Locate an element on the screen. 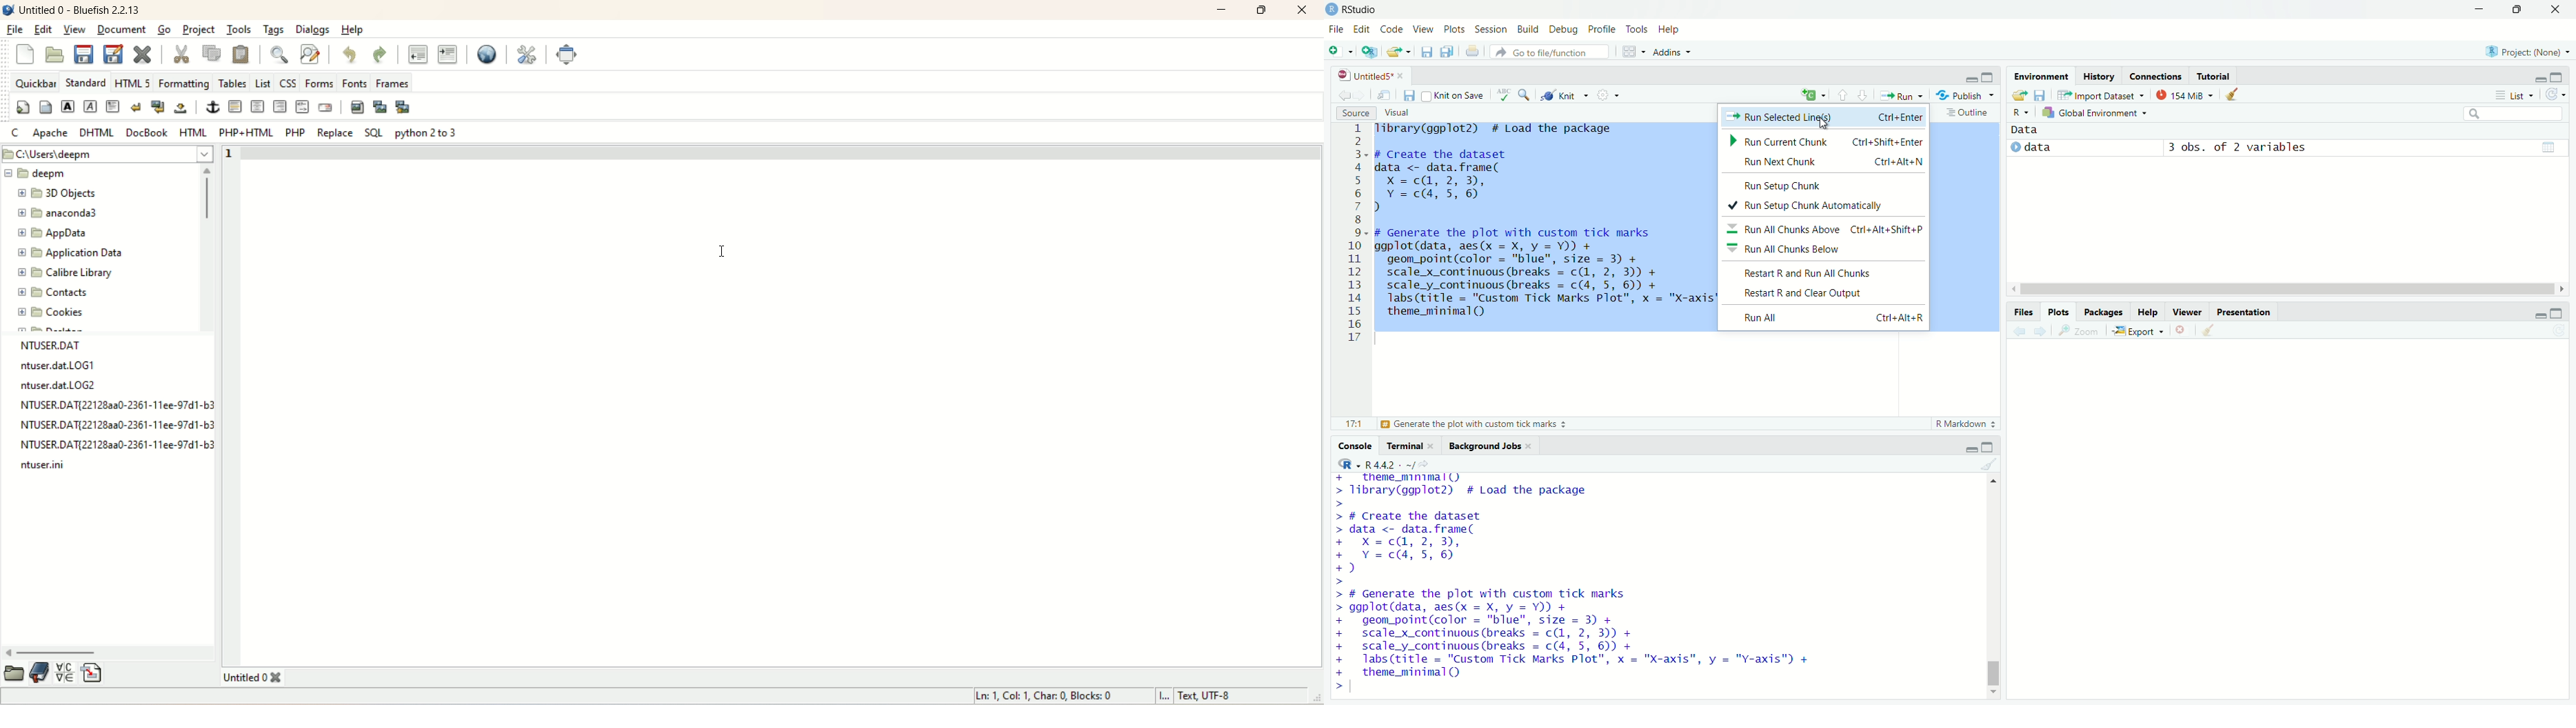 The image size is (2576, 728). clear all plots is located at coordinates (2209, 331).